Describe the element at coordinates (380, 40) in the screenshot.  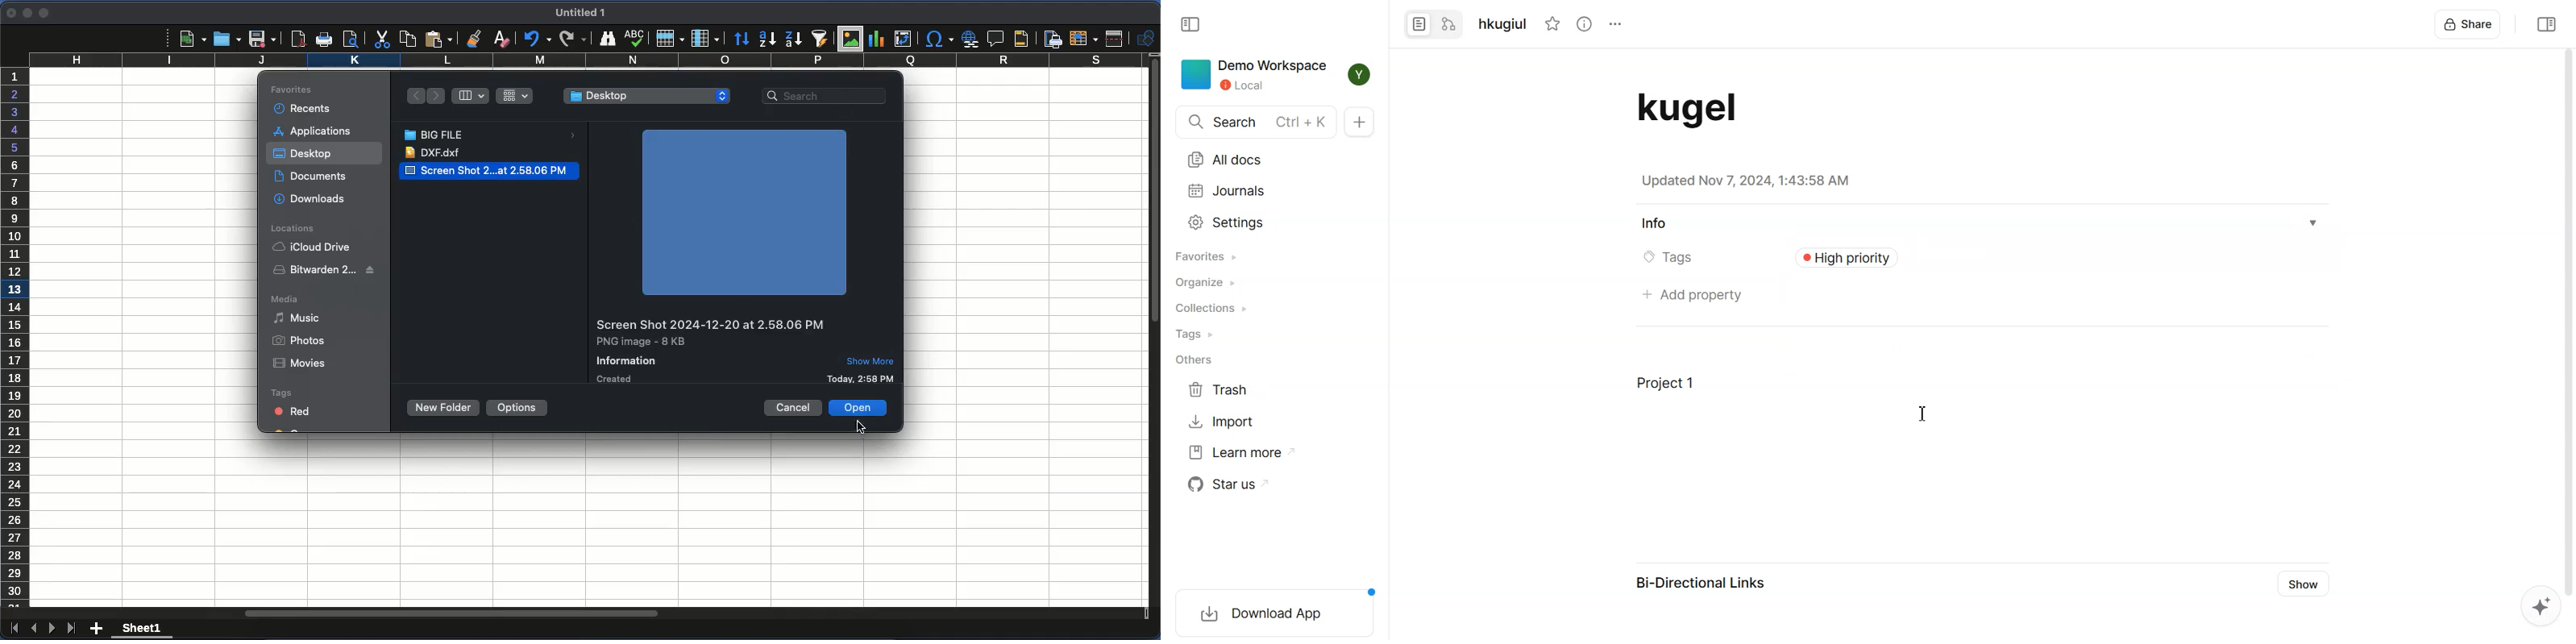
I see `cut` at that location.